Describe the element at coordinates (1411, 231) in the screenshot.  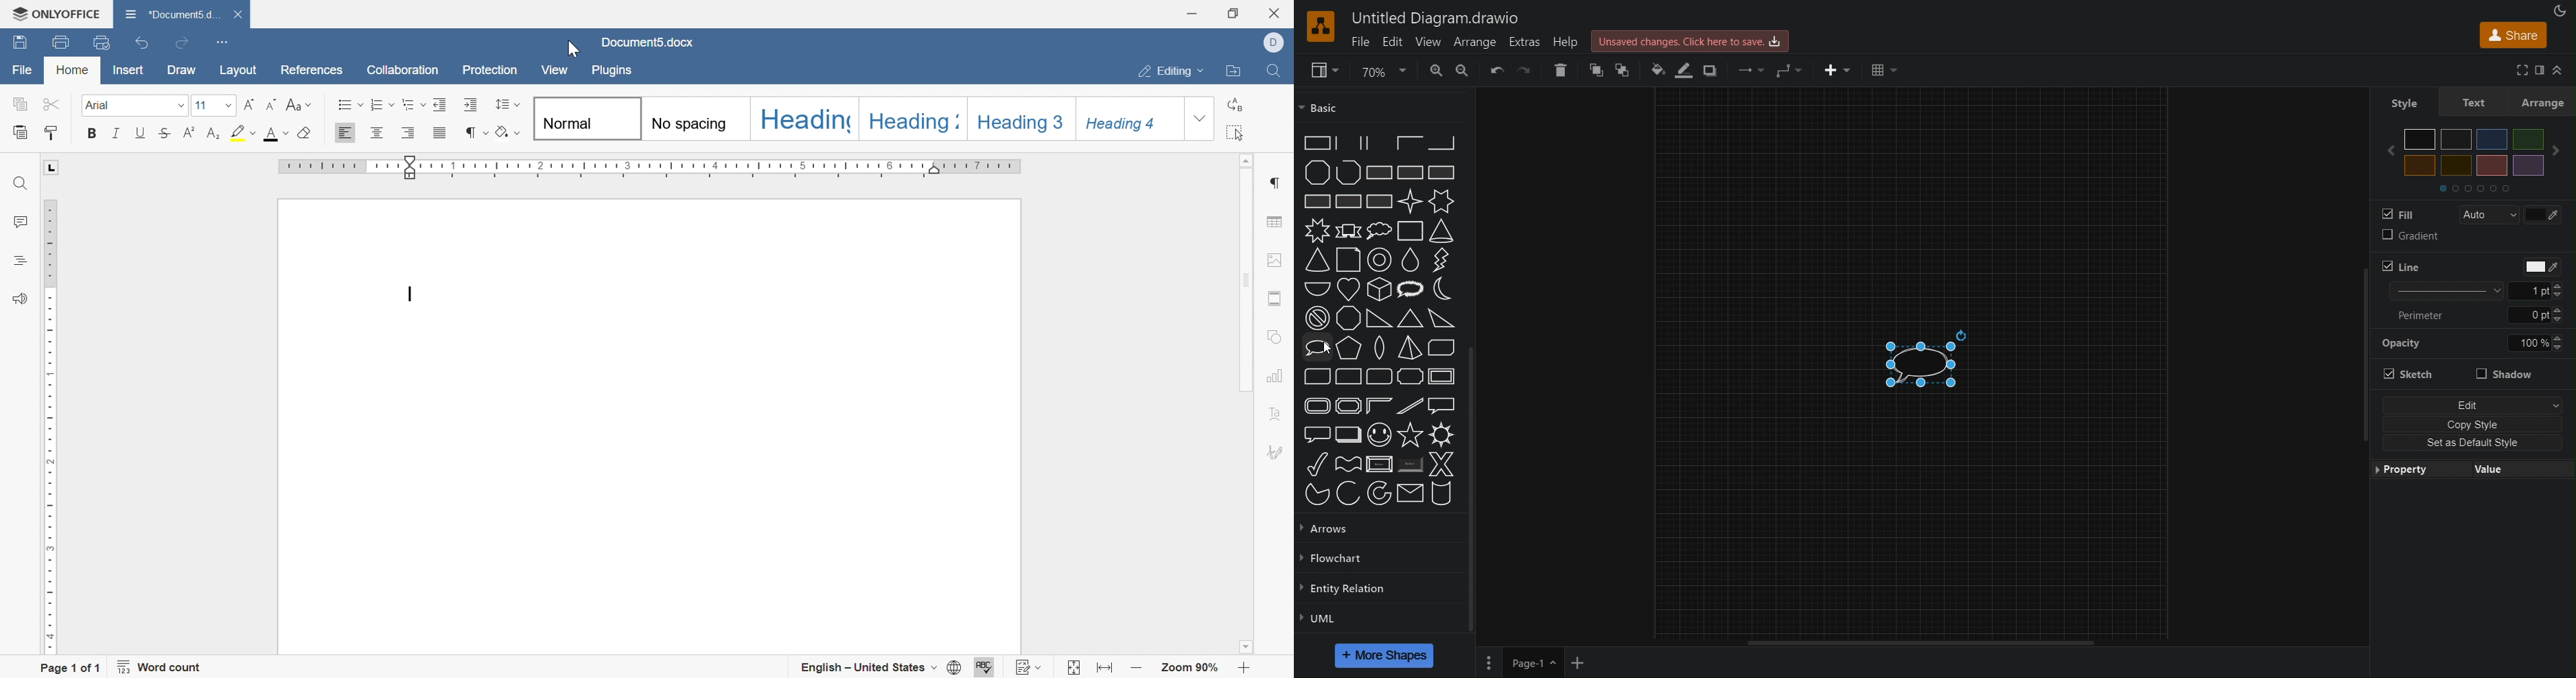
I see `Cloud Rectangle` at that location.